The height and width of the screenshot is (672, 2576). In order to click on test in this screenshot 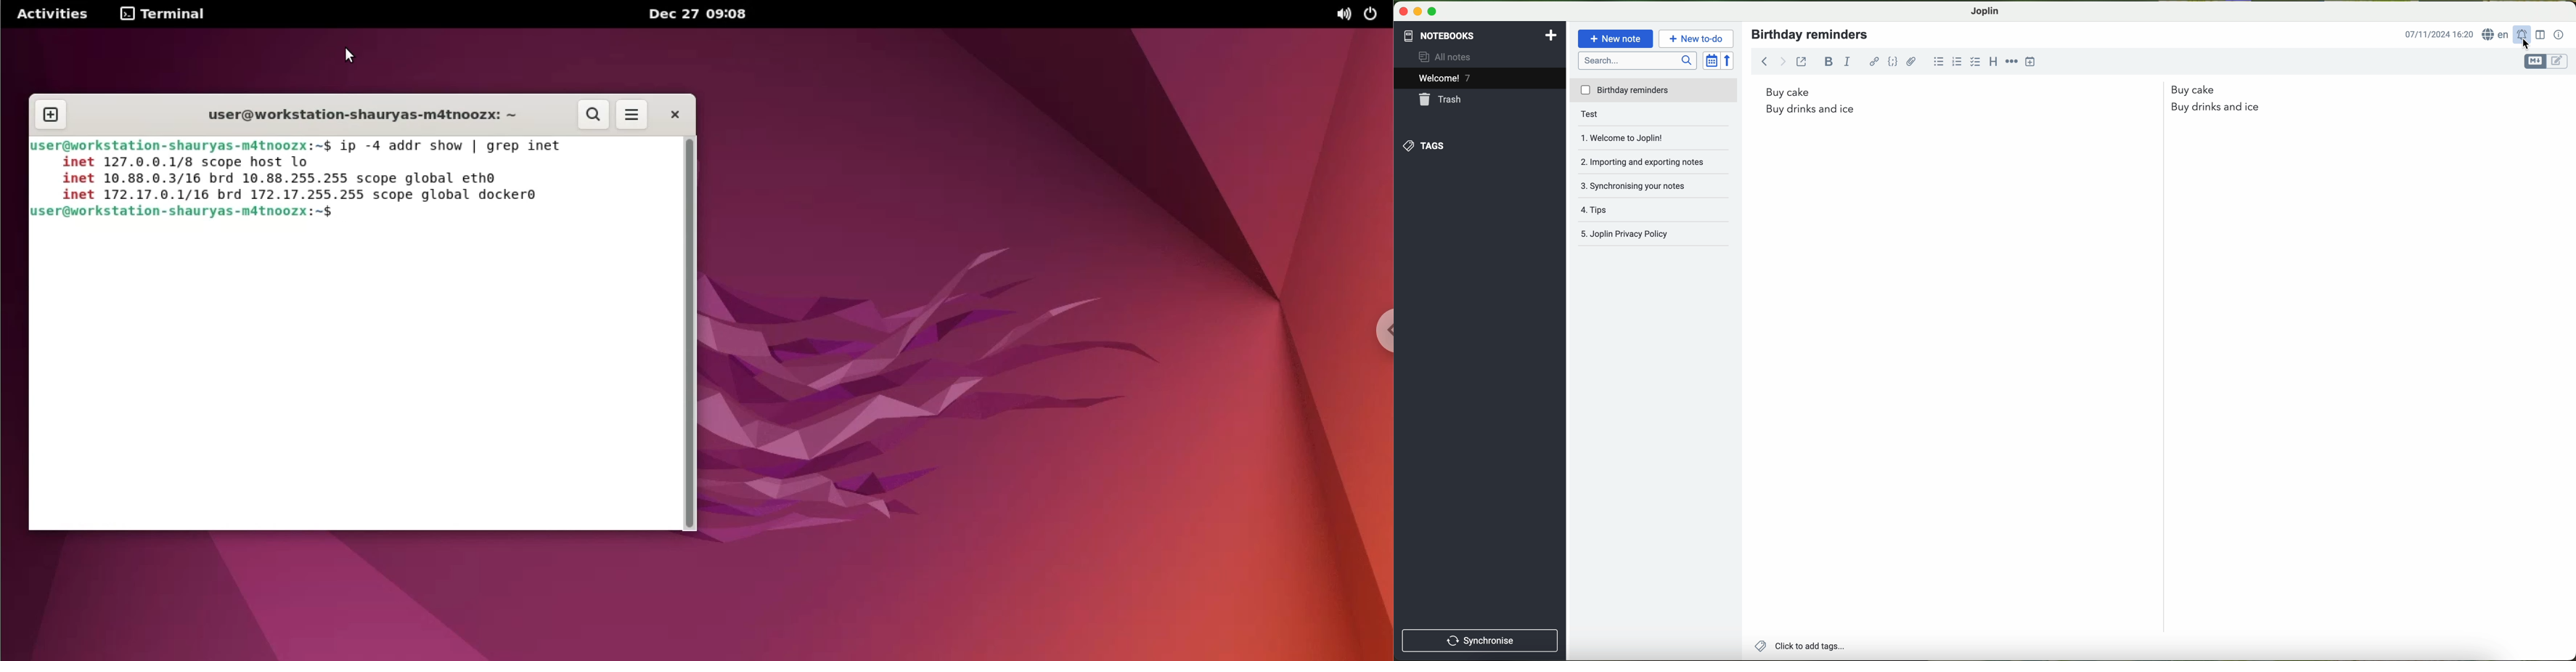, I will do `click(1606, 116)`.